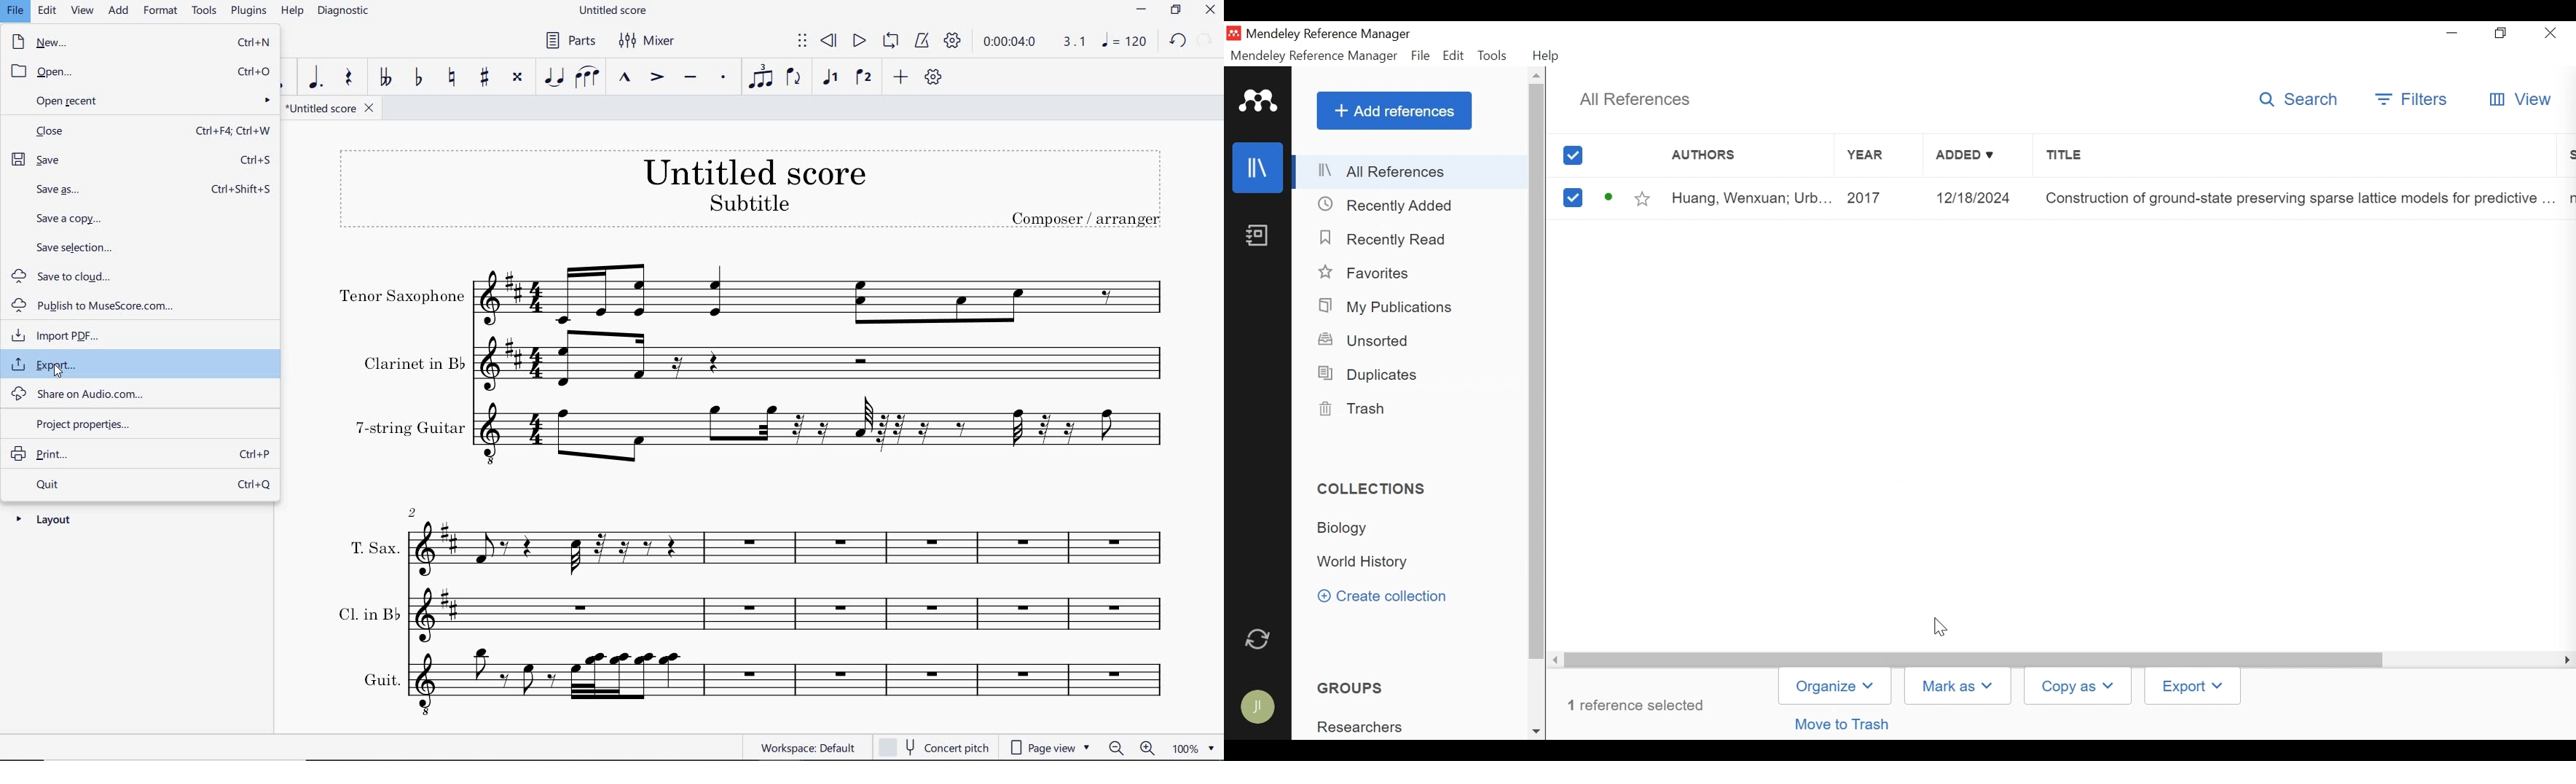  I want to click on View, so click(2520, 101).